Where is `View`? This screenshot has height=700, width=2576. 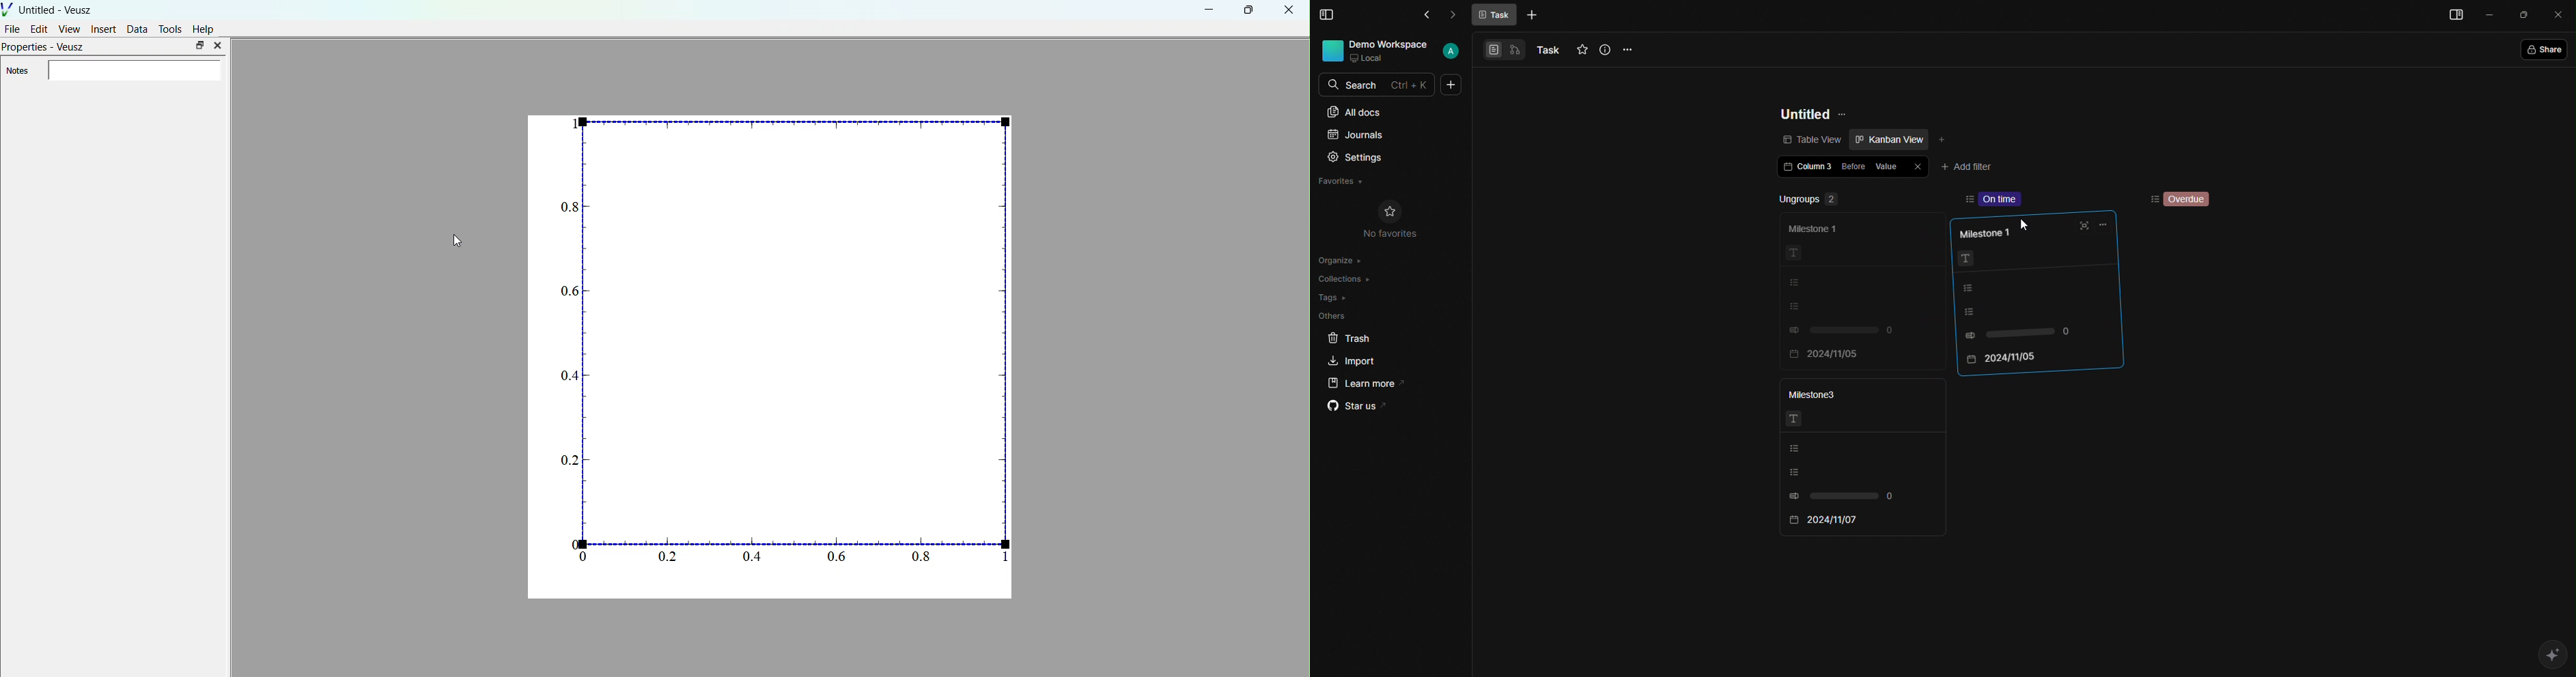 View is located at coordinates (69, 29).